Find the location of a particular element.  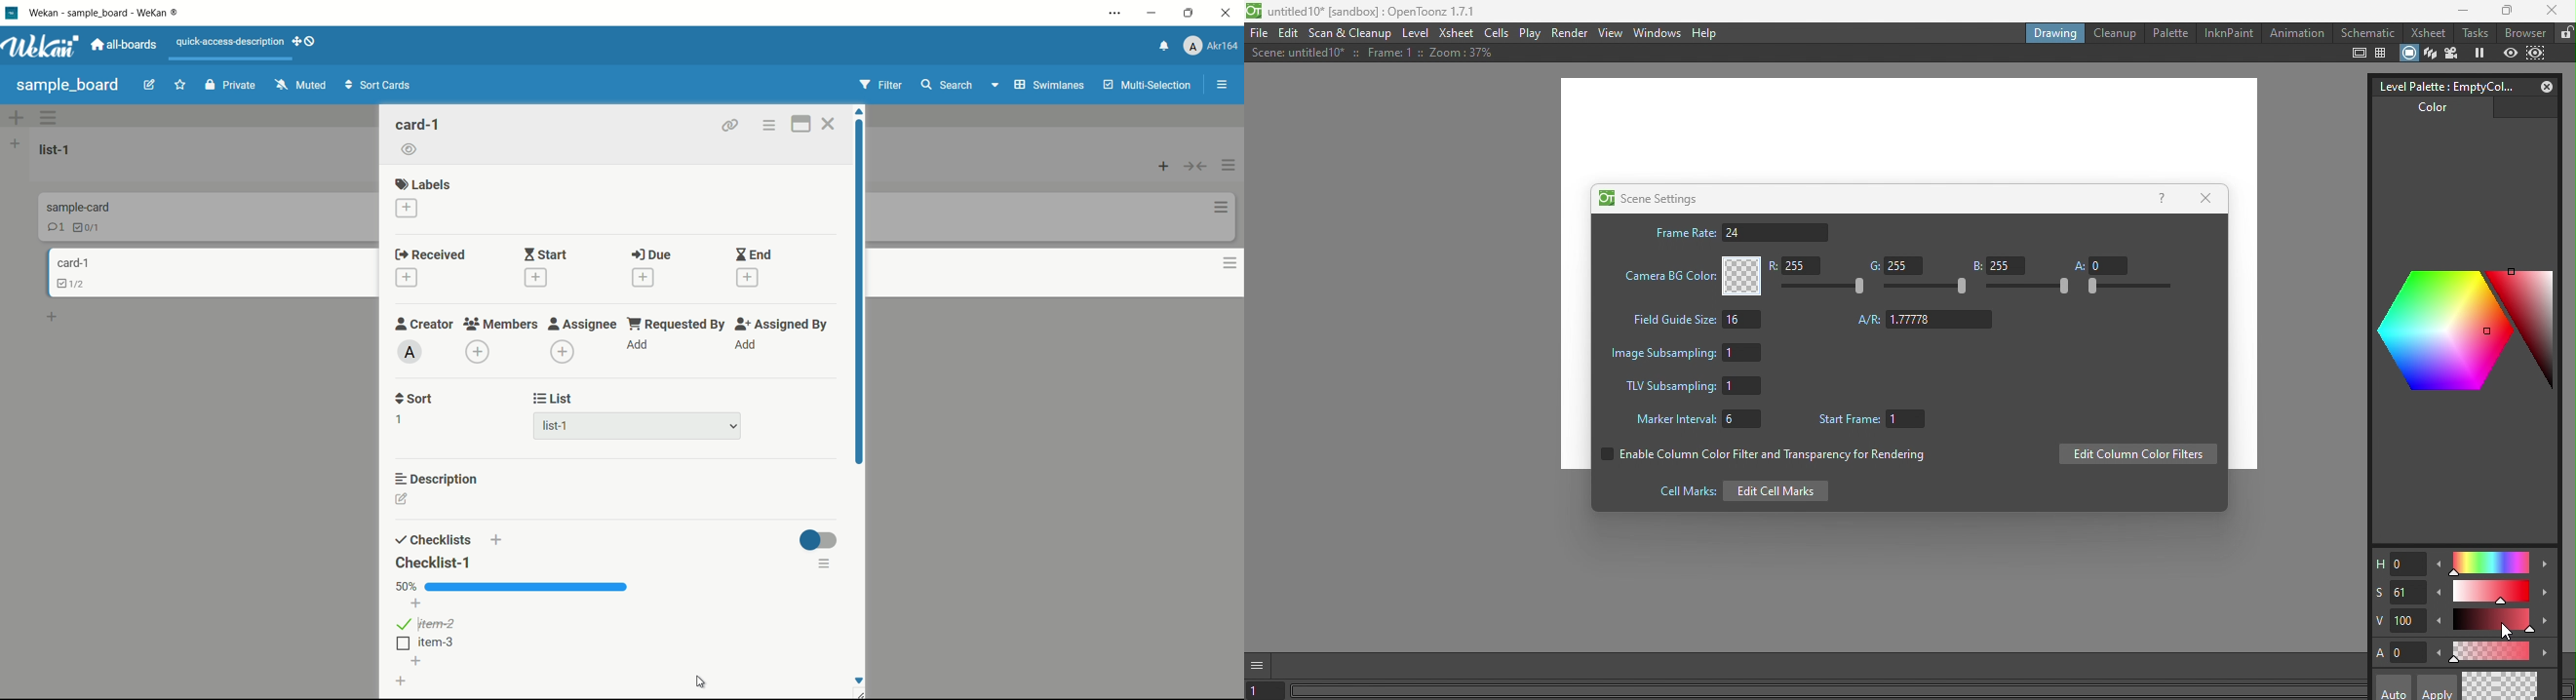

add date is located at coordinates (536, 279).